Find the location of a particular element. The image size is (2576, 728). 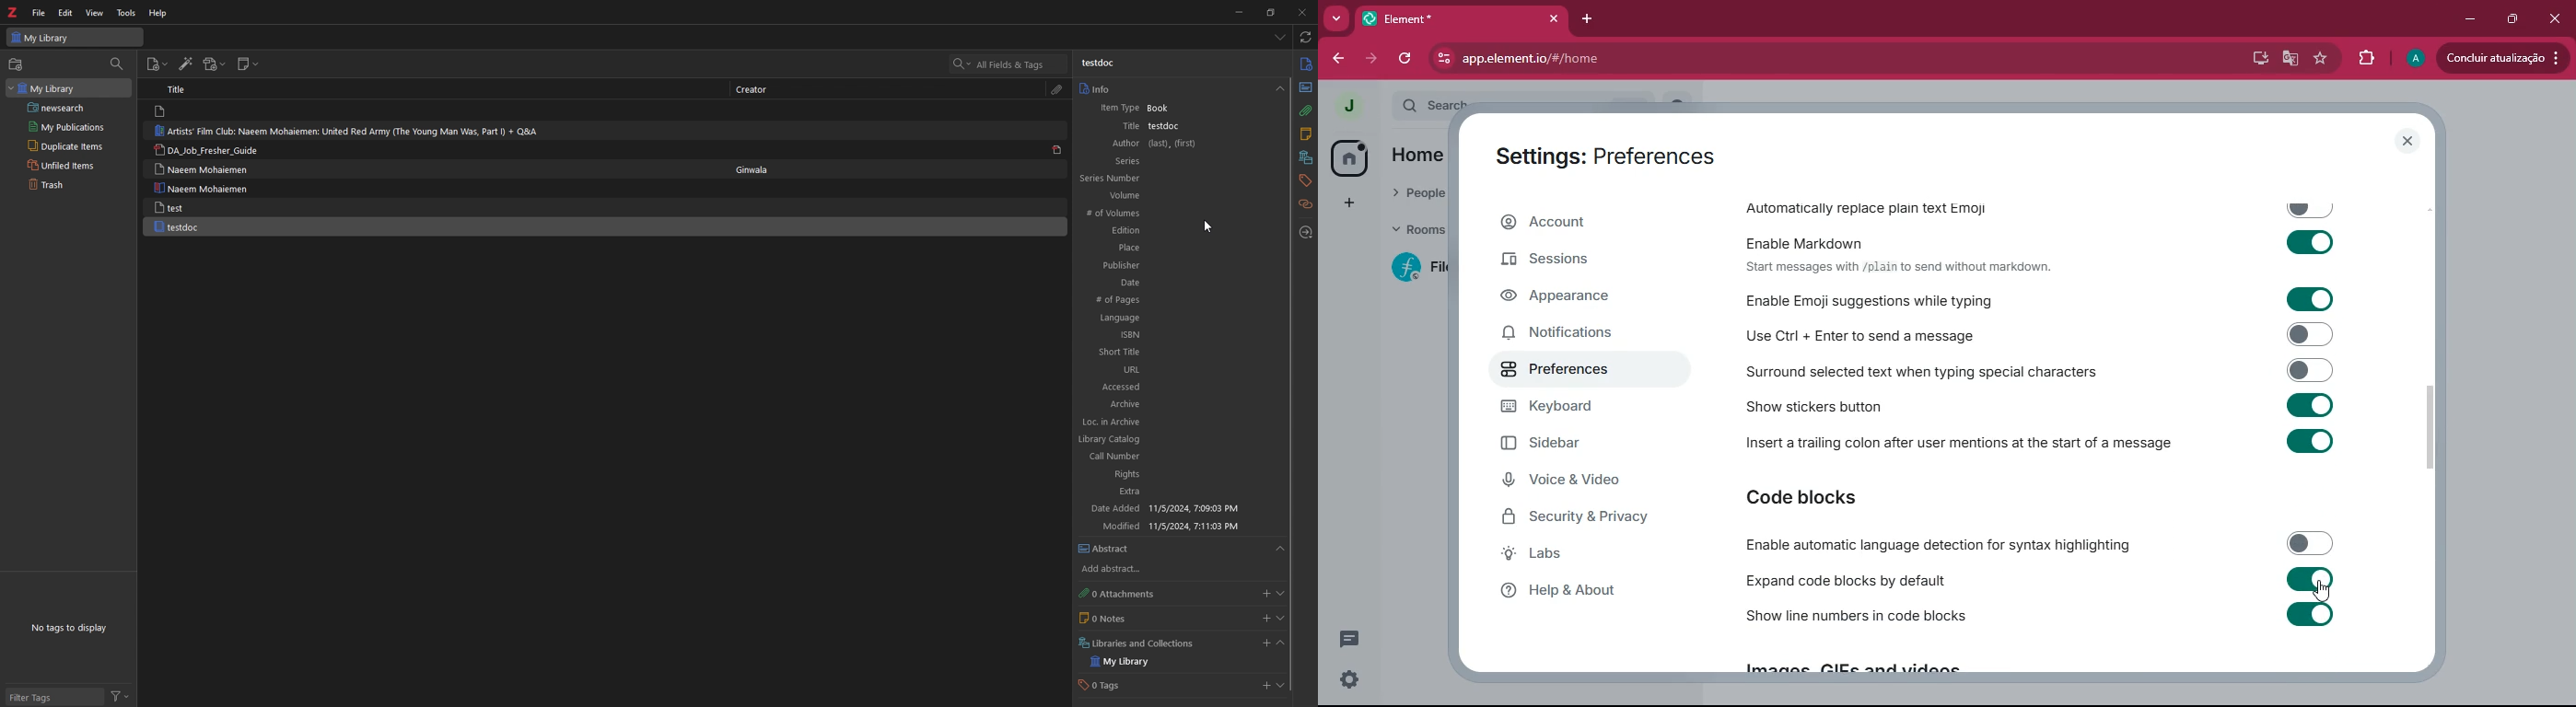

show is located at coordinates (1281, 546).